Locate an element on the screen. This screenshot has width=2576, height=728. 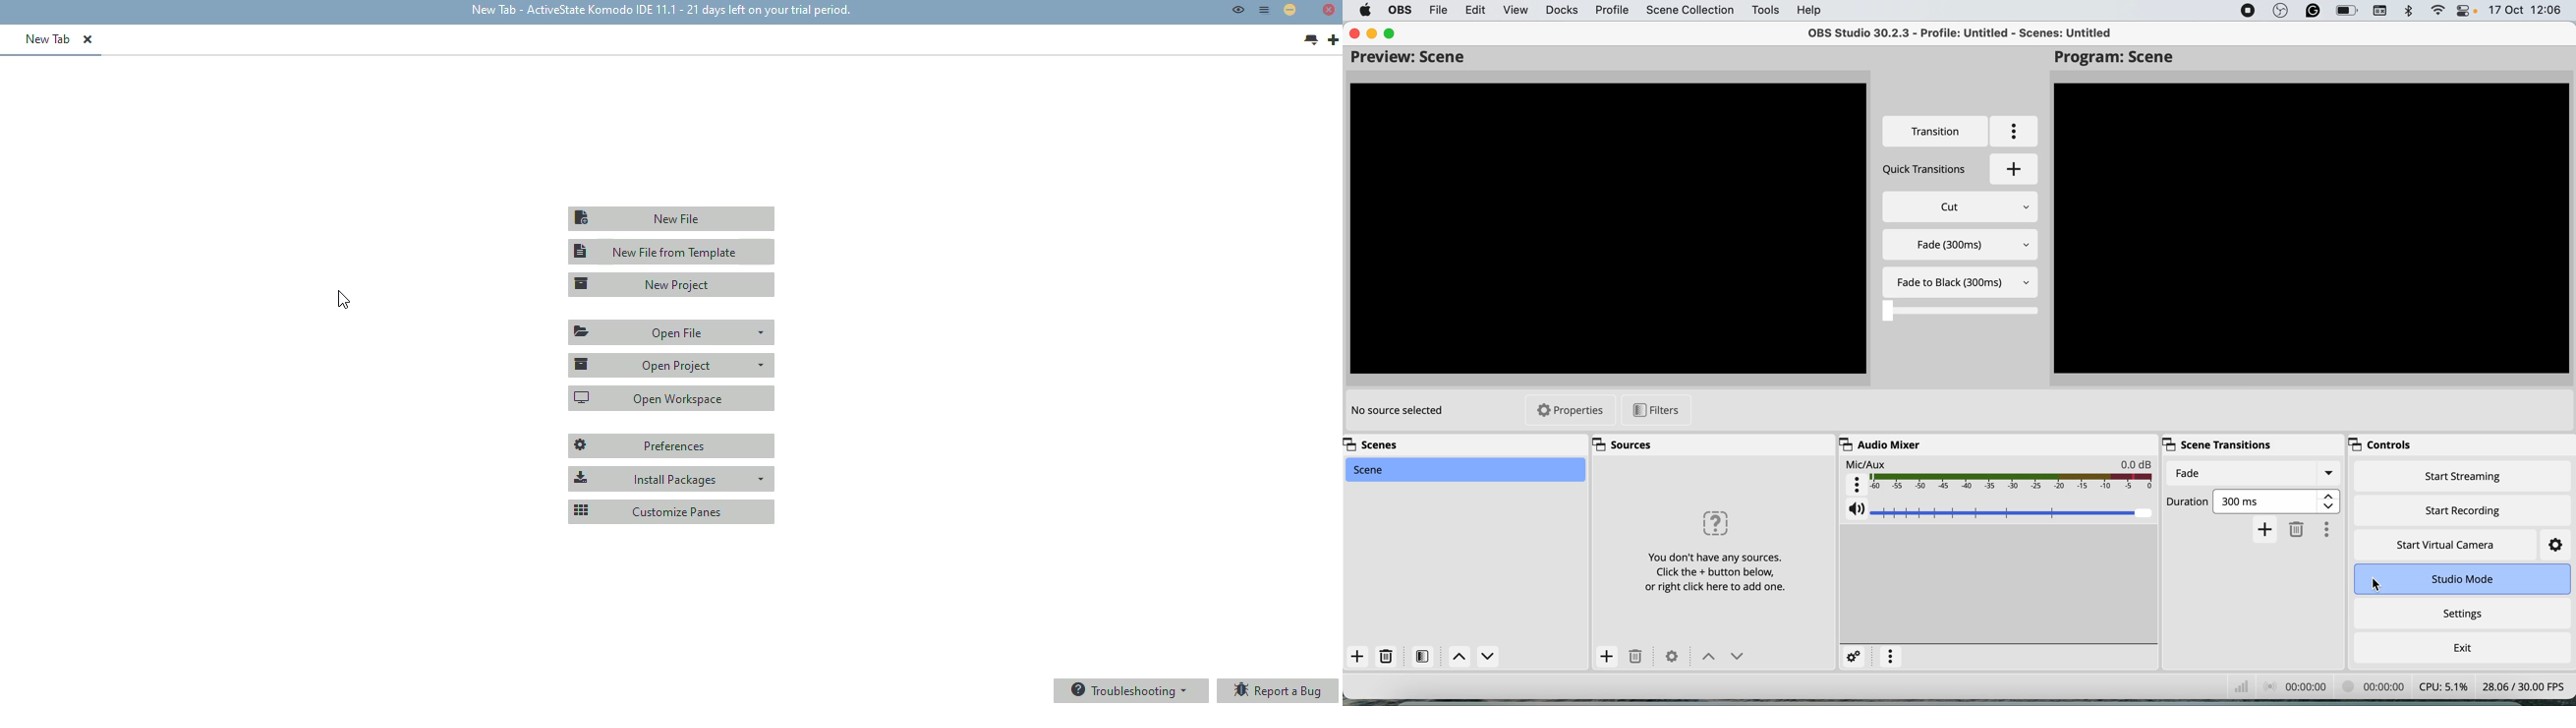
exit is located at coordinates (2464, 647).